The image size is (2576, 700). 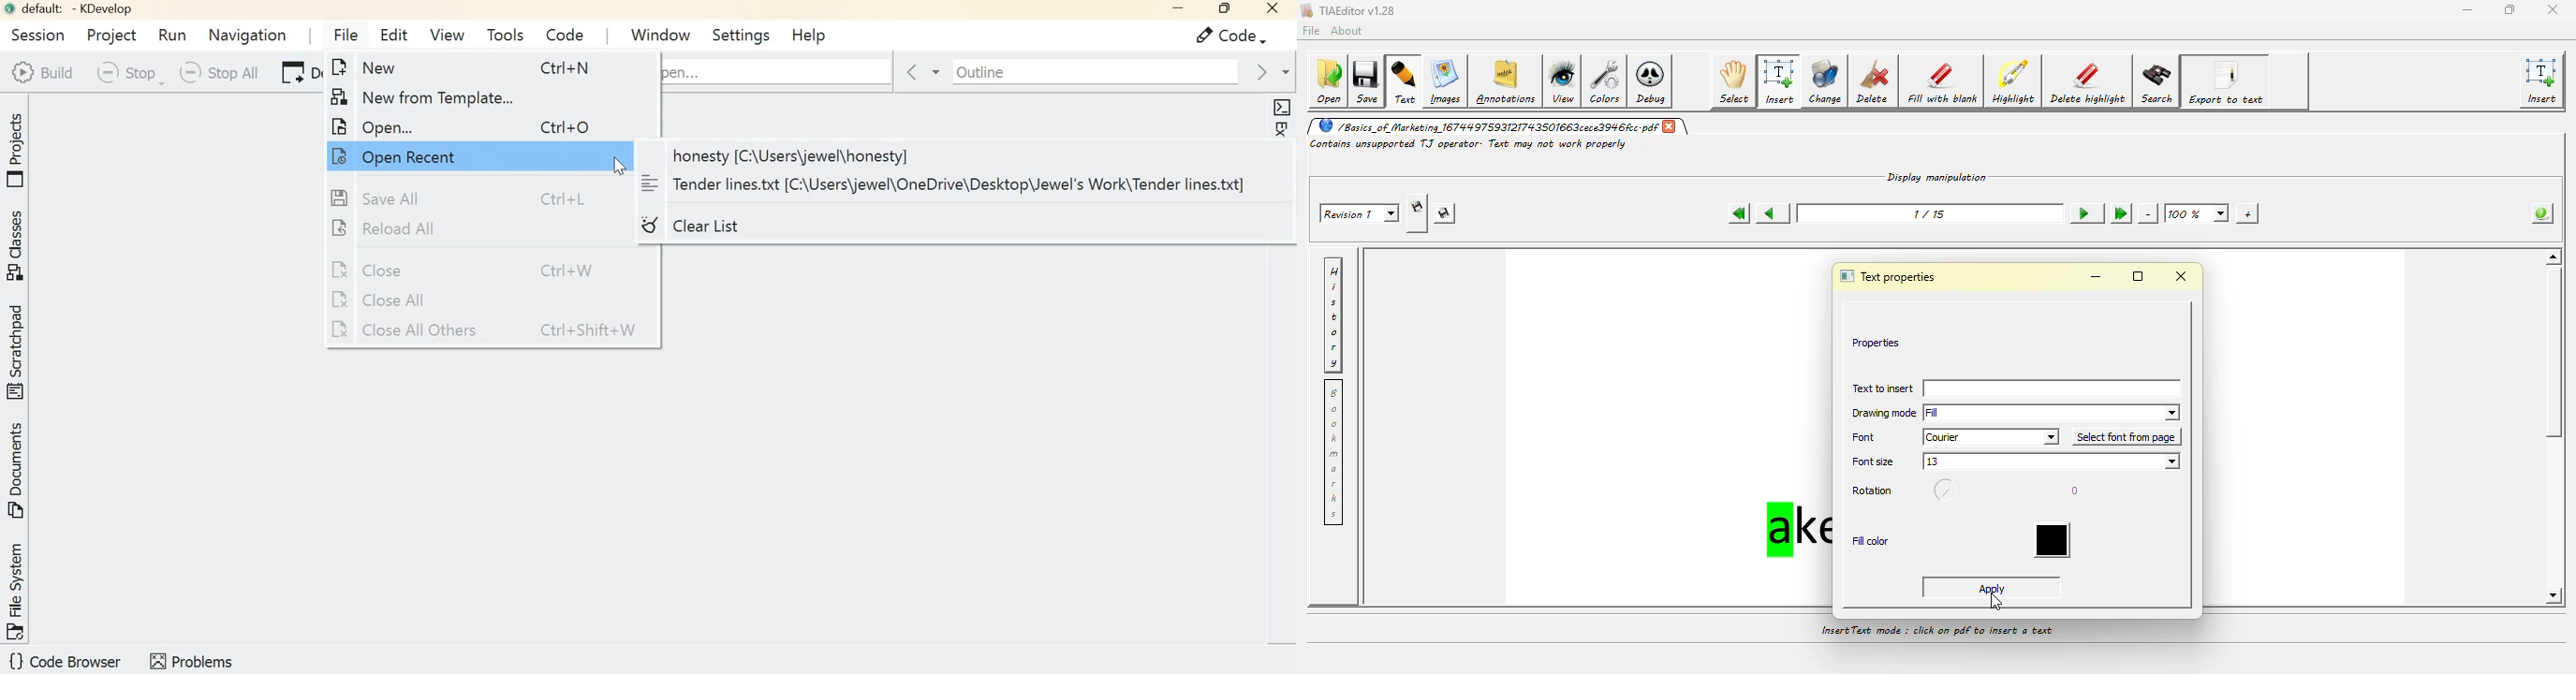 What do you see at coordinates (913, 73) in the screenshot?
I see `Go back in context history` at bounding box center [913, 73].